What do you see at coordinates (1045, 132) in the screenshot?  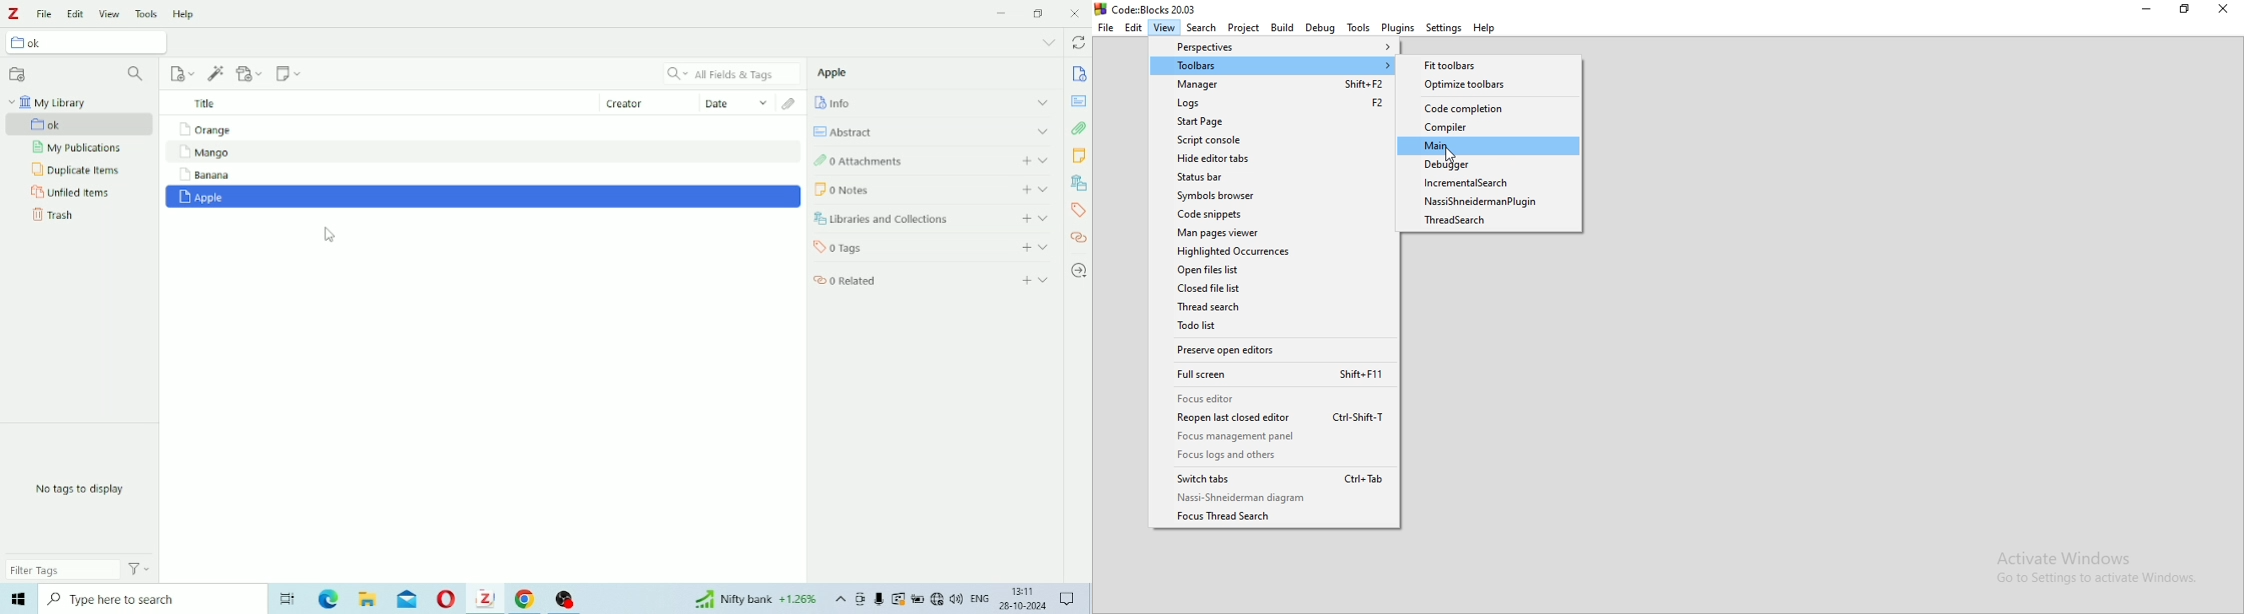 I see `expand` at bounding box center [1045, 132].